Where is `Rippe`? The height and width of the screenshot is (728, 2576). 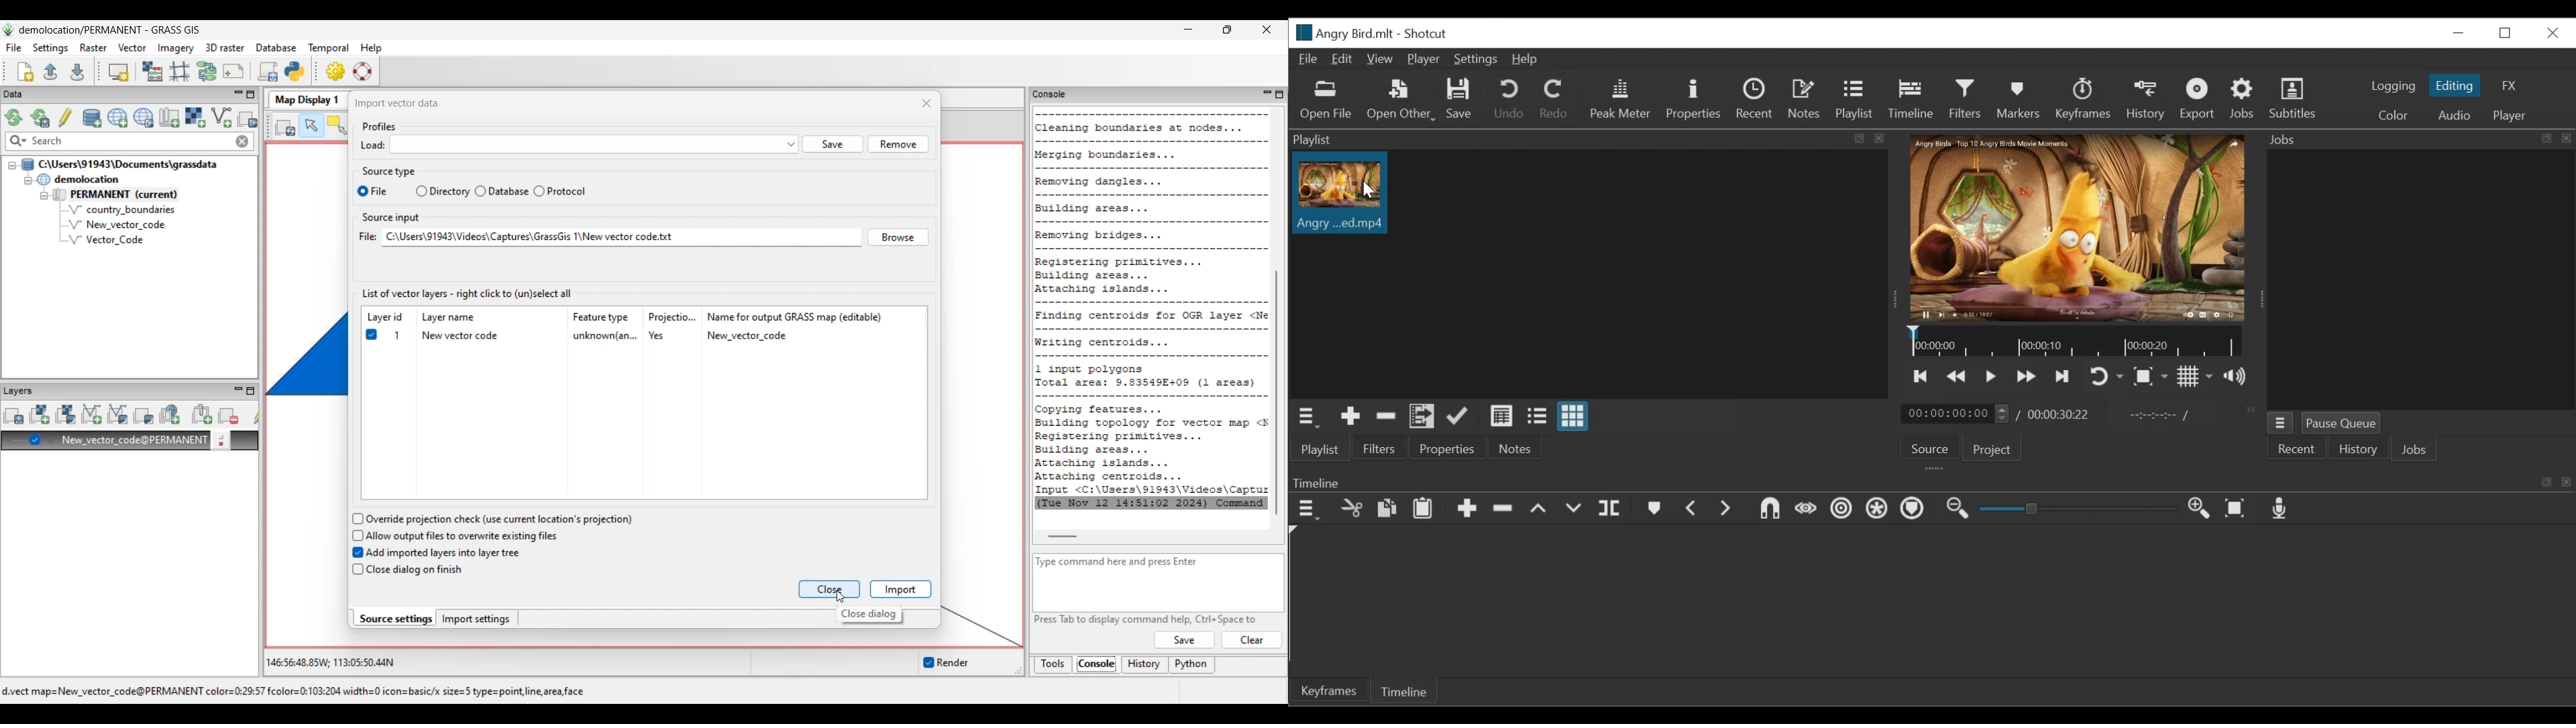 Rippe is located at coordinates (1841, 510).